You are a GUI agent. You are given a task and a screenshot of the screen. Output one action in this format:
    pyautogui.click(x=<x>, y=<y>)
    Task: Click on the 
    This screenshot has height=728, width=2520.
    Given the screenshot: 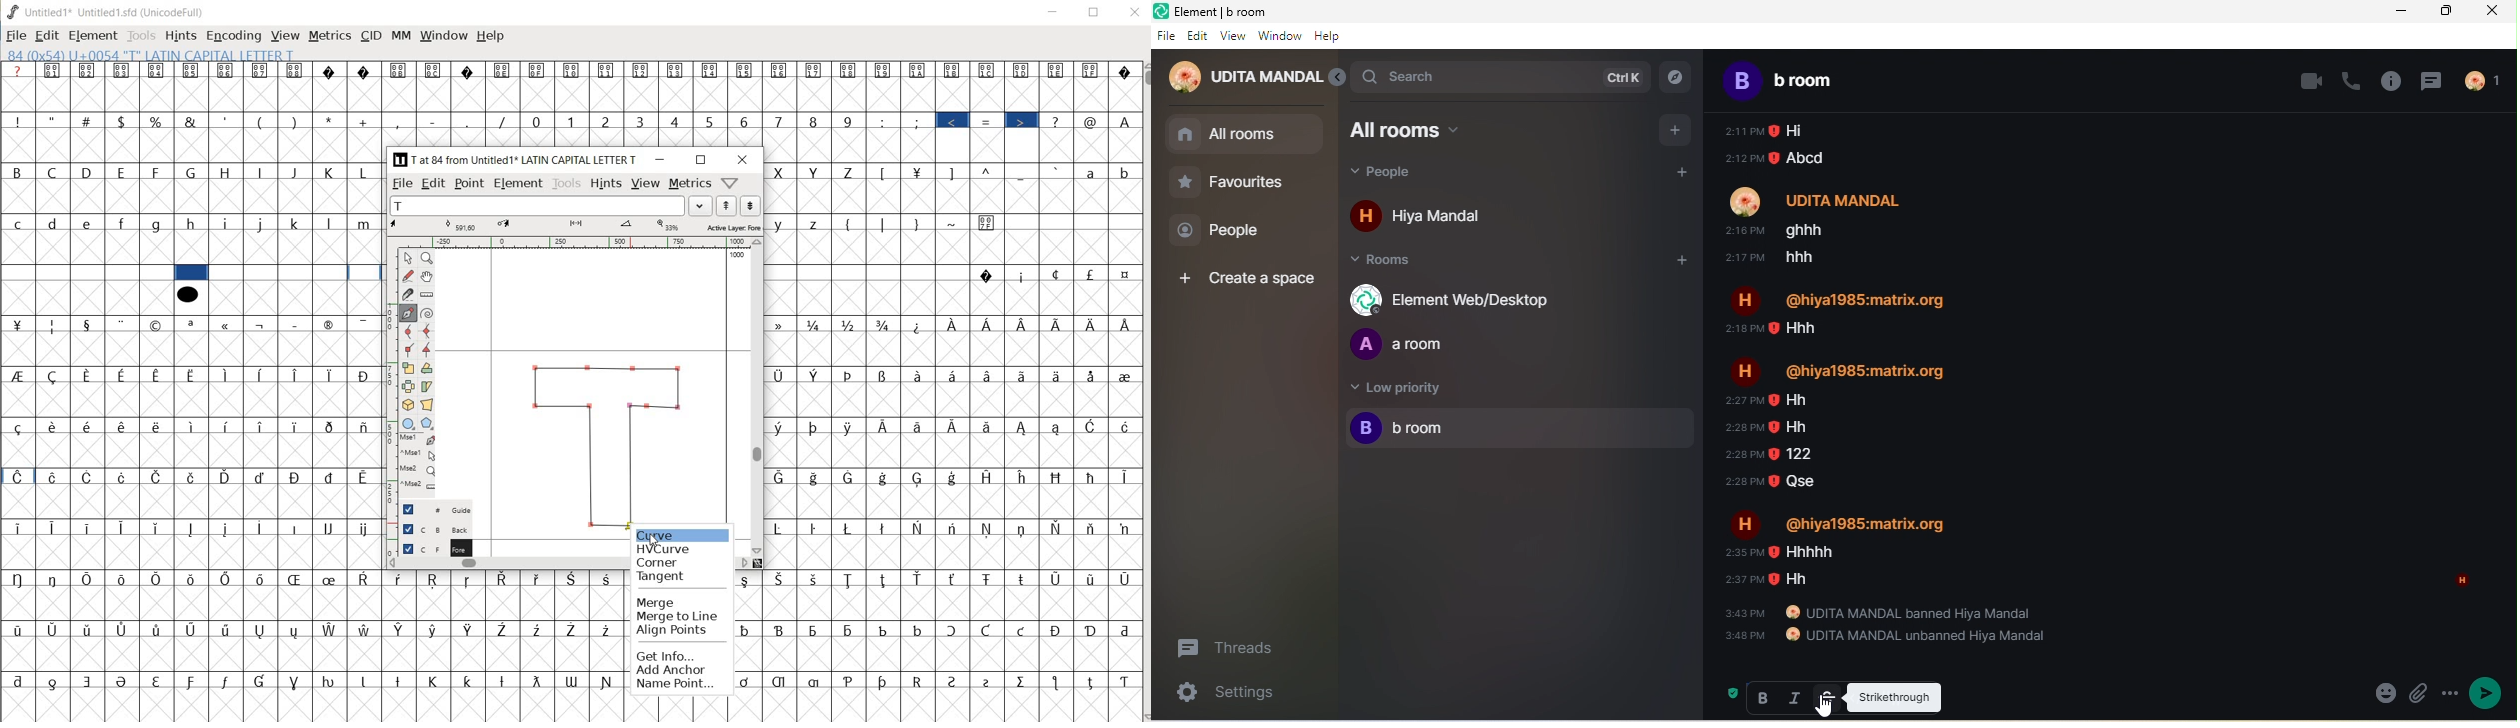 What is the action you would take?
    pyautogui.click(x=815, y=680)
    